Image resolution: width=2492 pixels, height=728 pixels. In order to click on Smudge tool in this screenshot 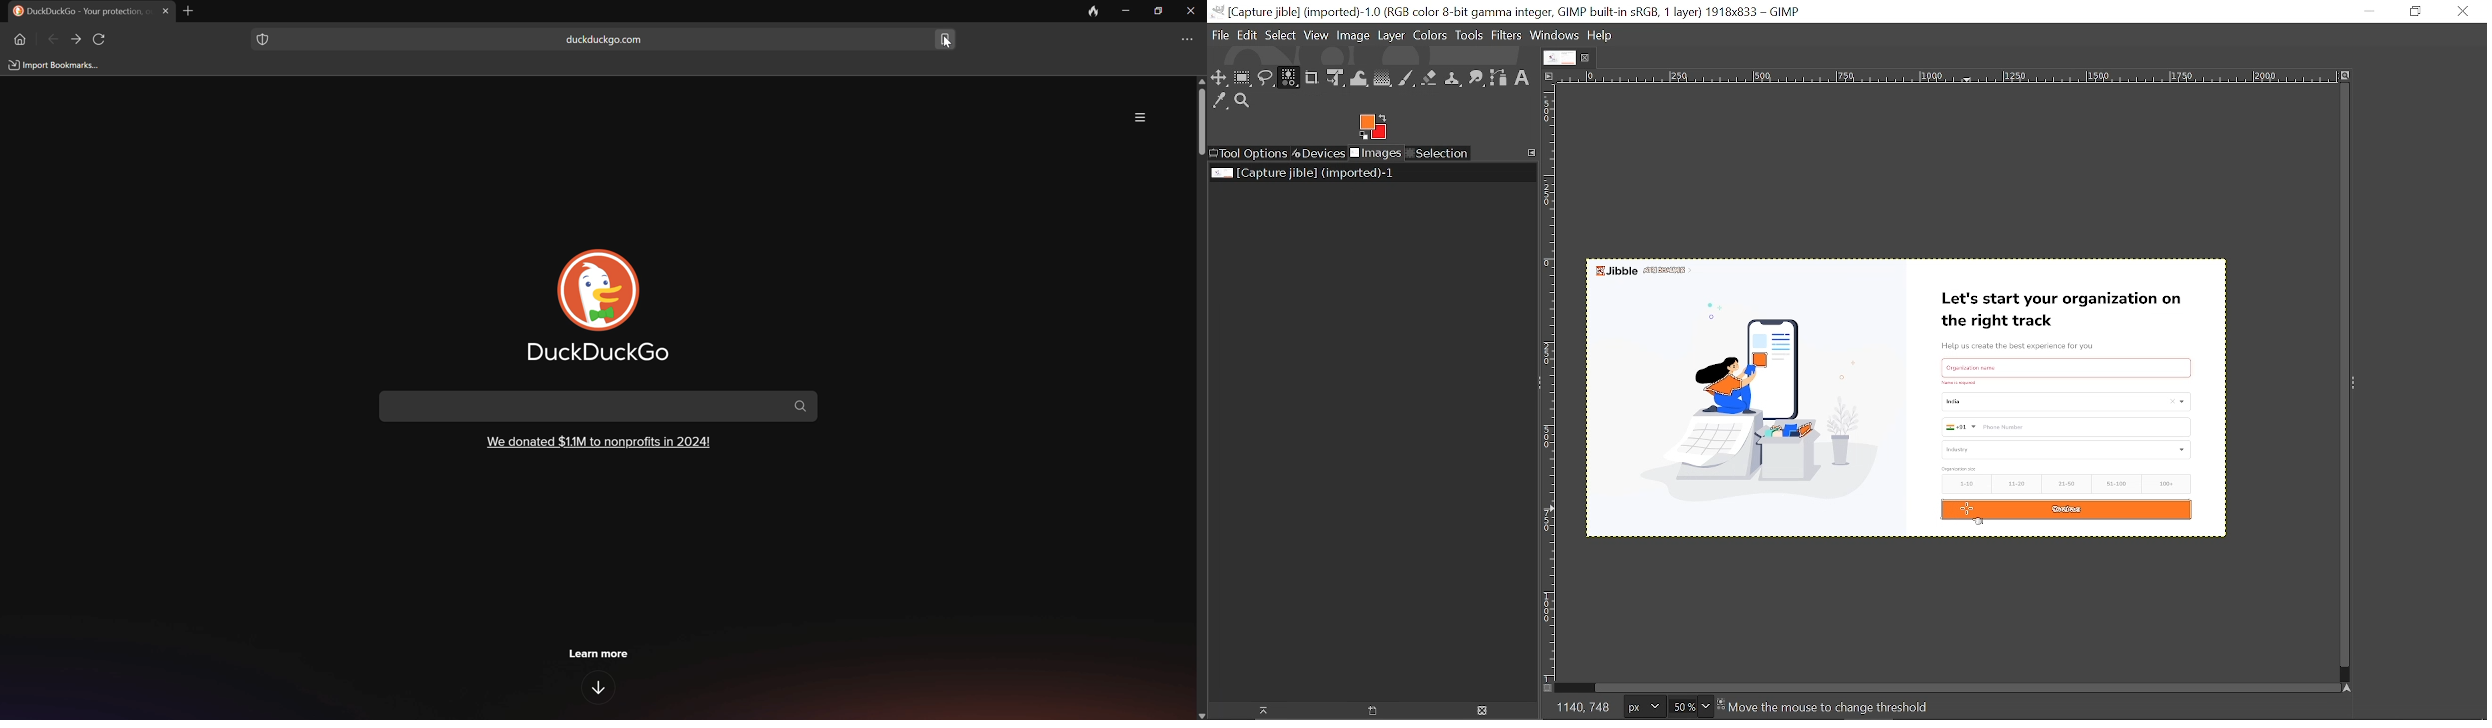, I will do `click(1476, 78)`.